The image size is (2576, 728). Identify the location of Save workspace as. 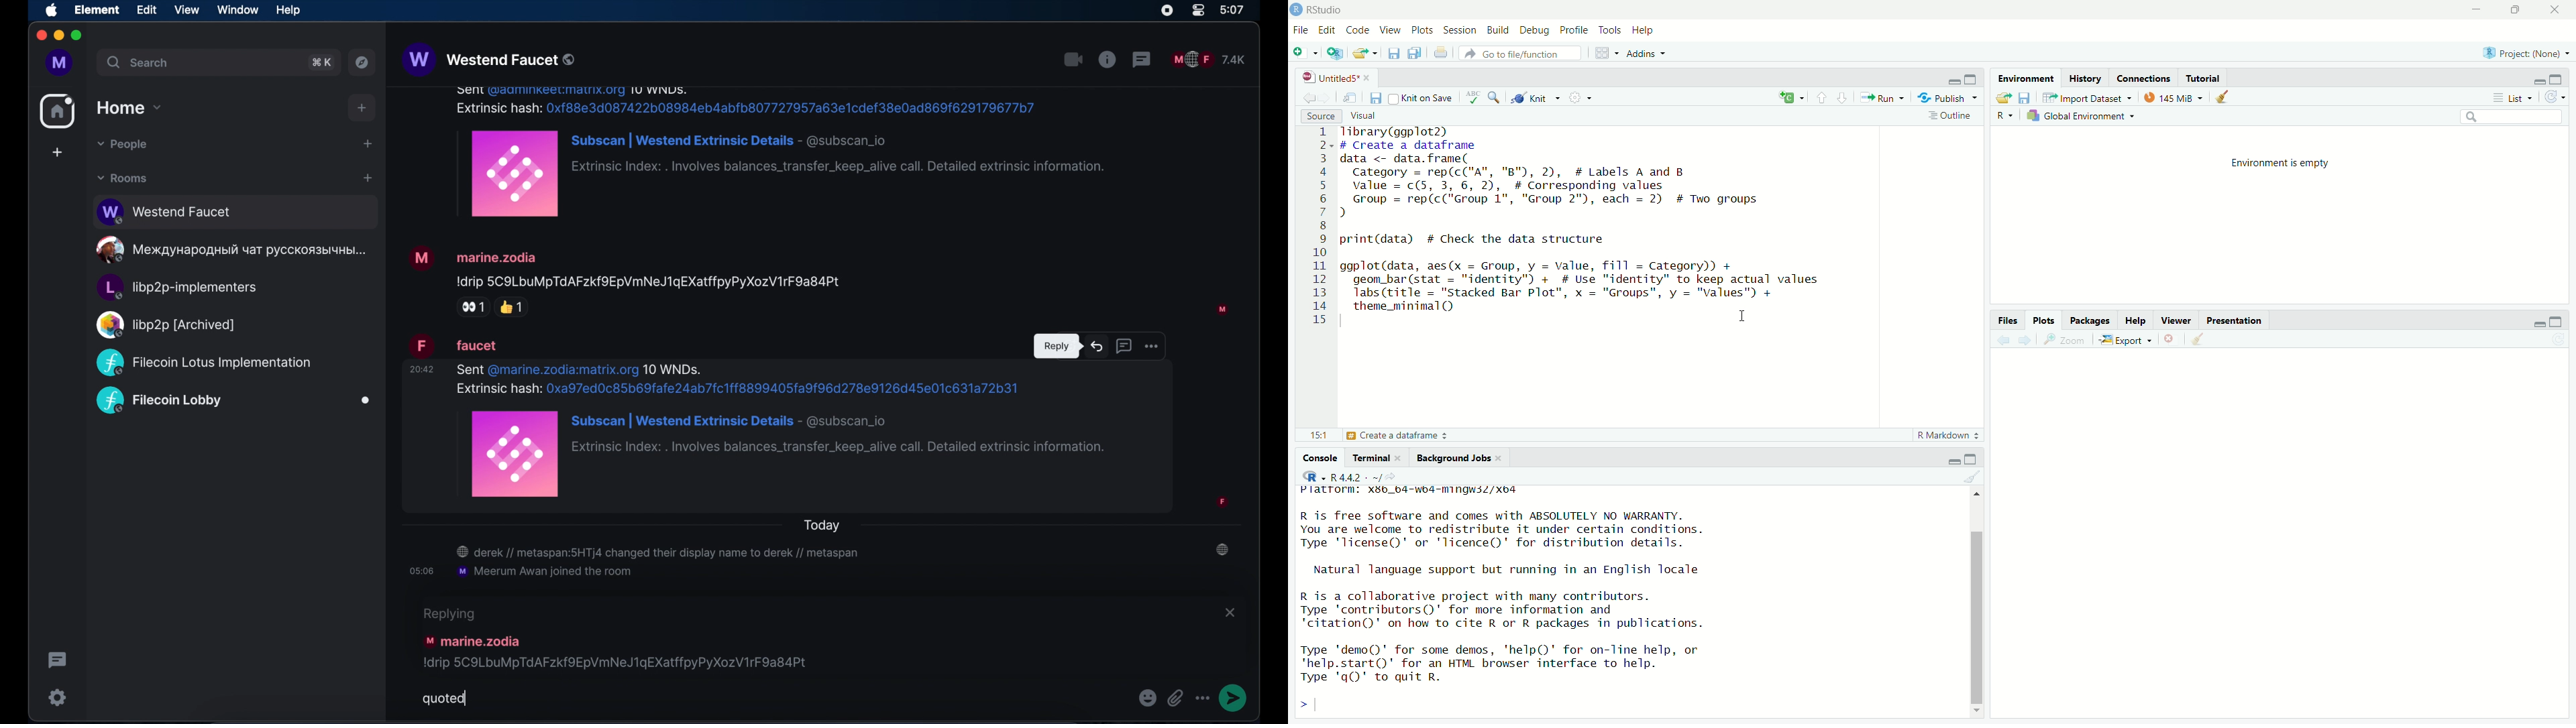
(2026, 98).